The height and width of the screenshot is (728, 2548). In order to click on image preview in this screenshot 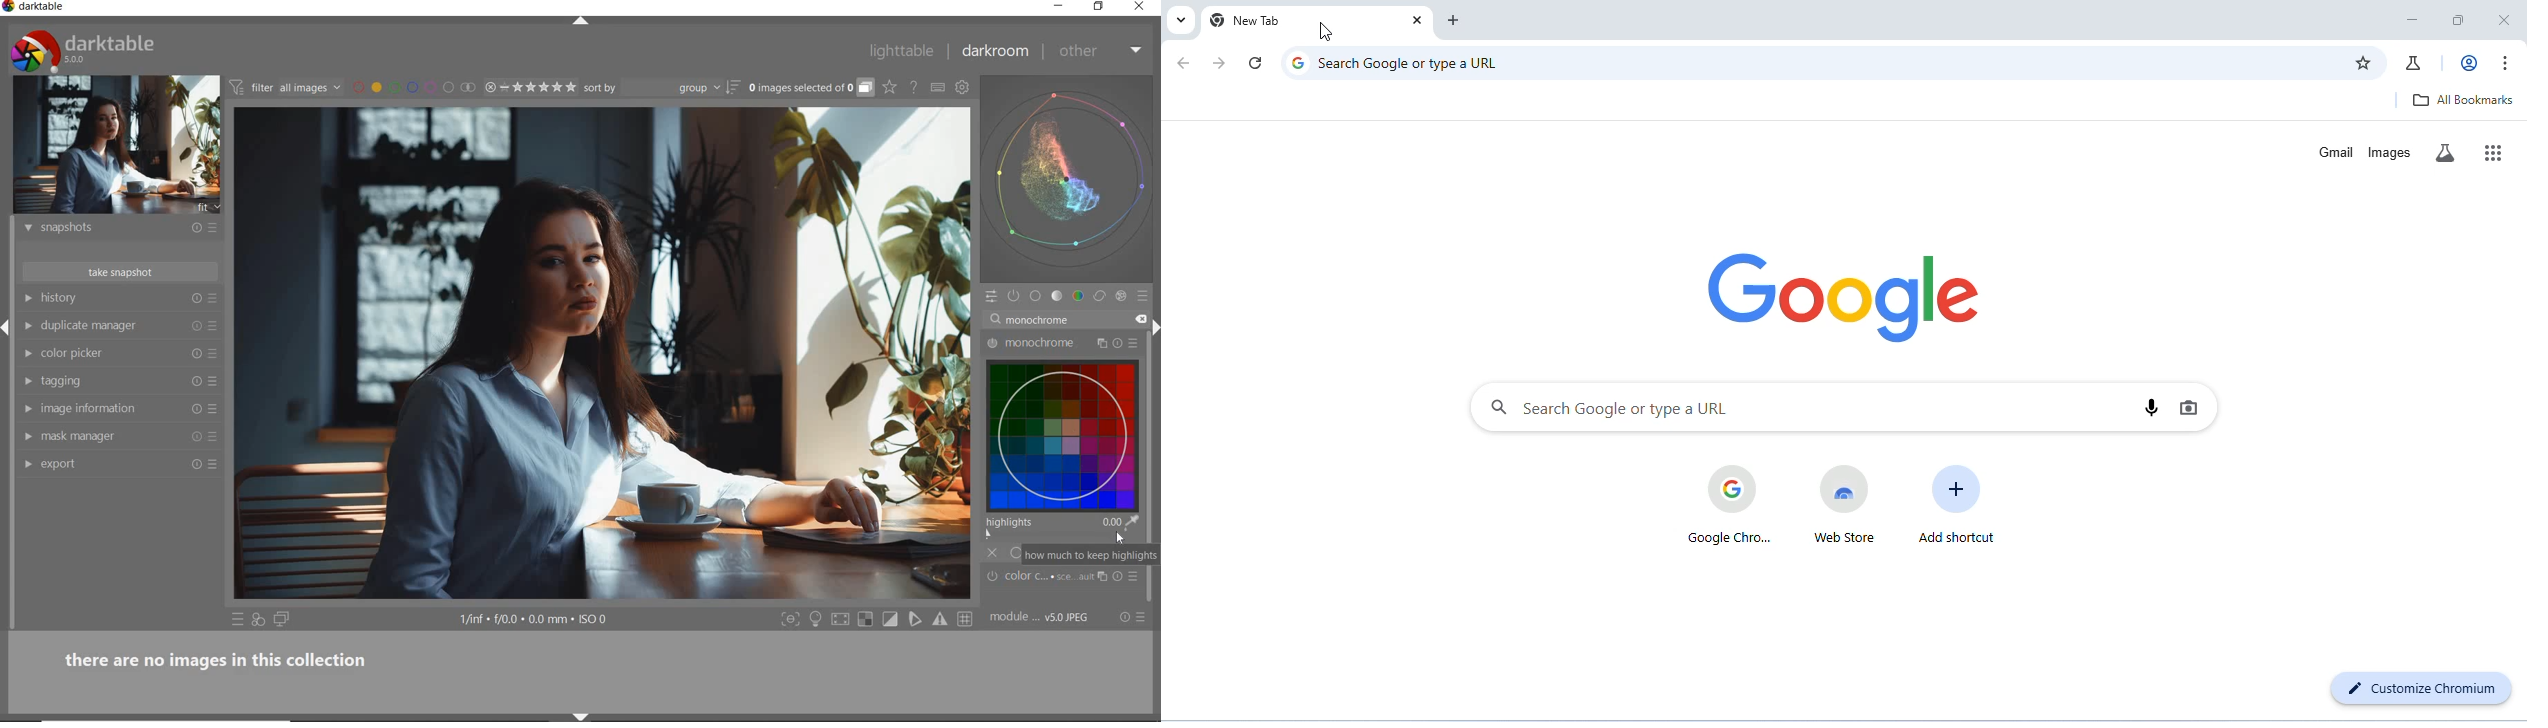, I will do `click(117, 145)`.